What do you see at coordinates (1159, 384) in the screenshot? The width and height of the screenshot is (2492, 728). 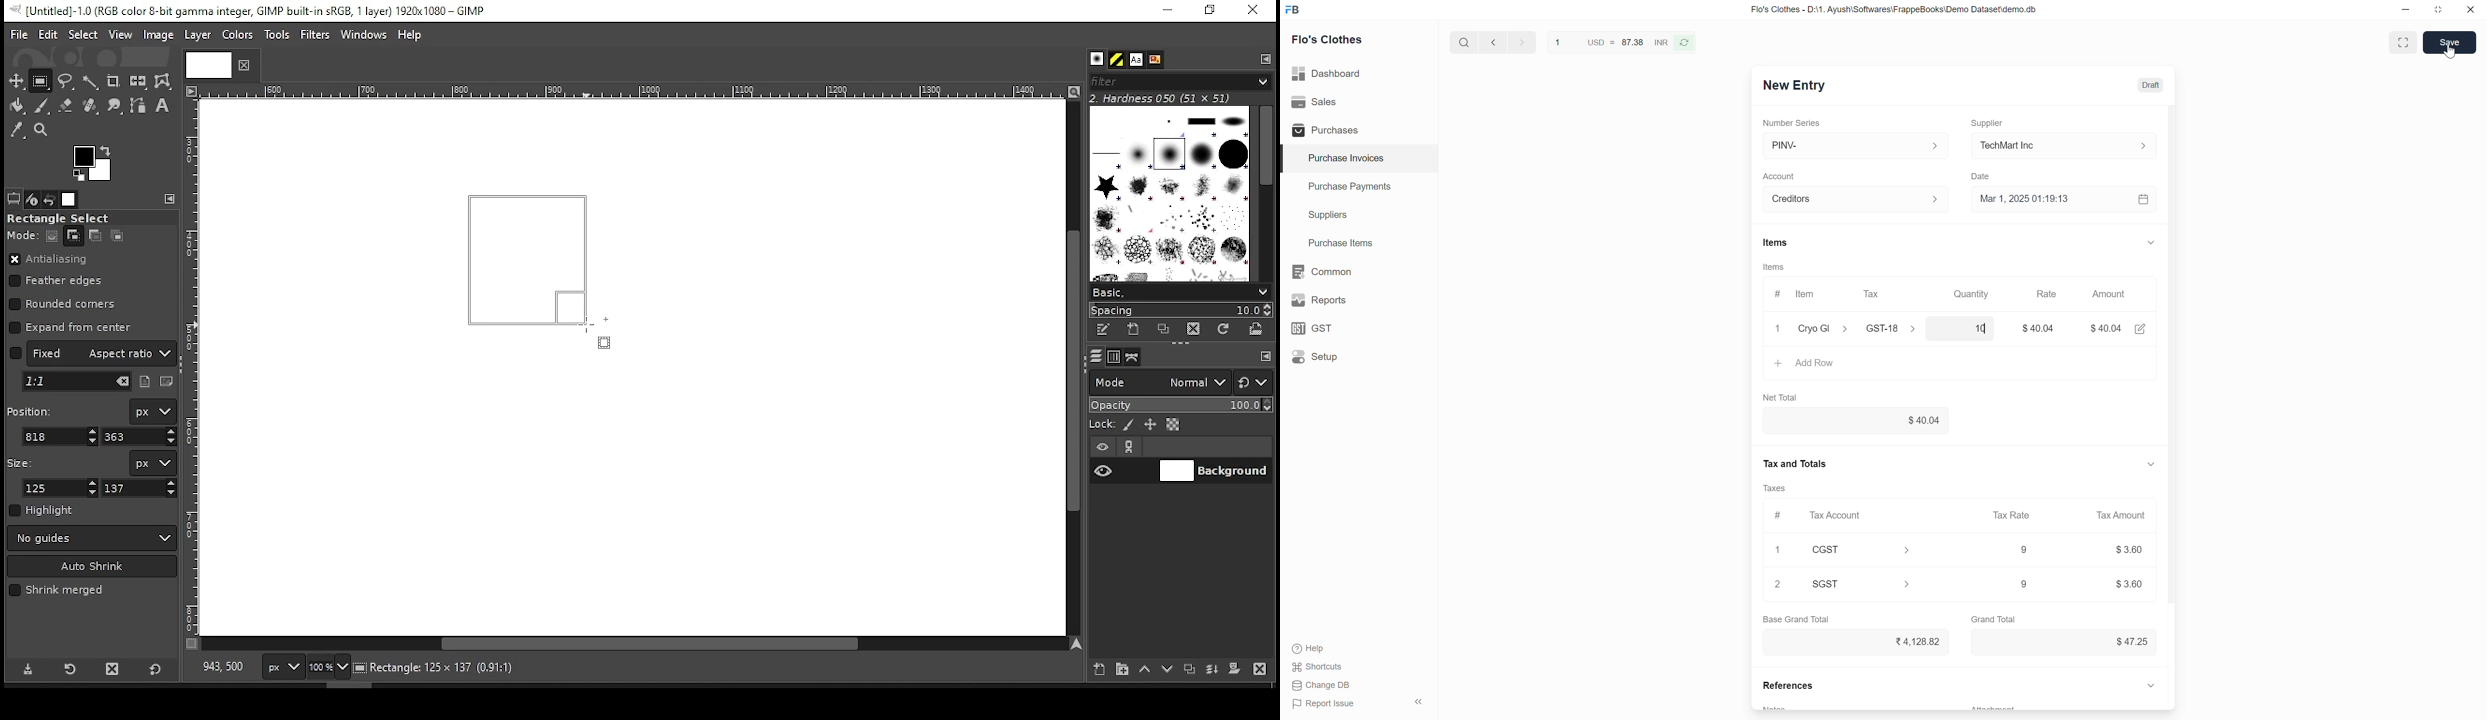 I see `mode` at bounding box center [1159, 384].